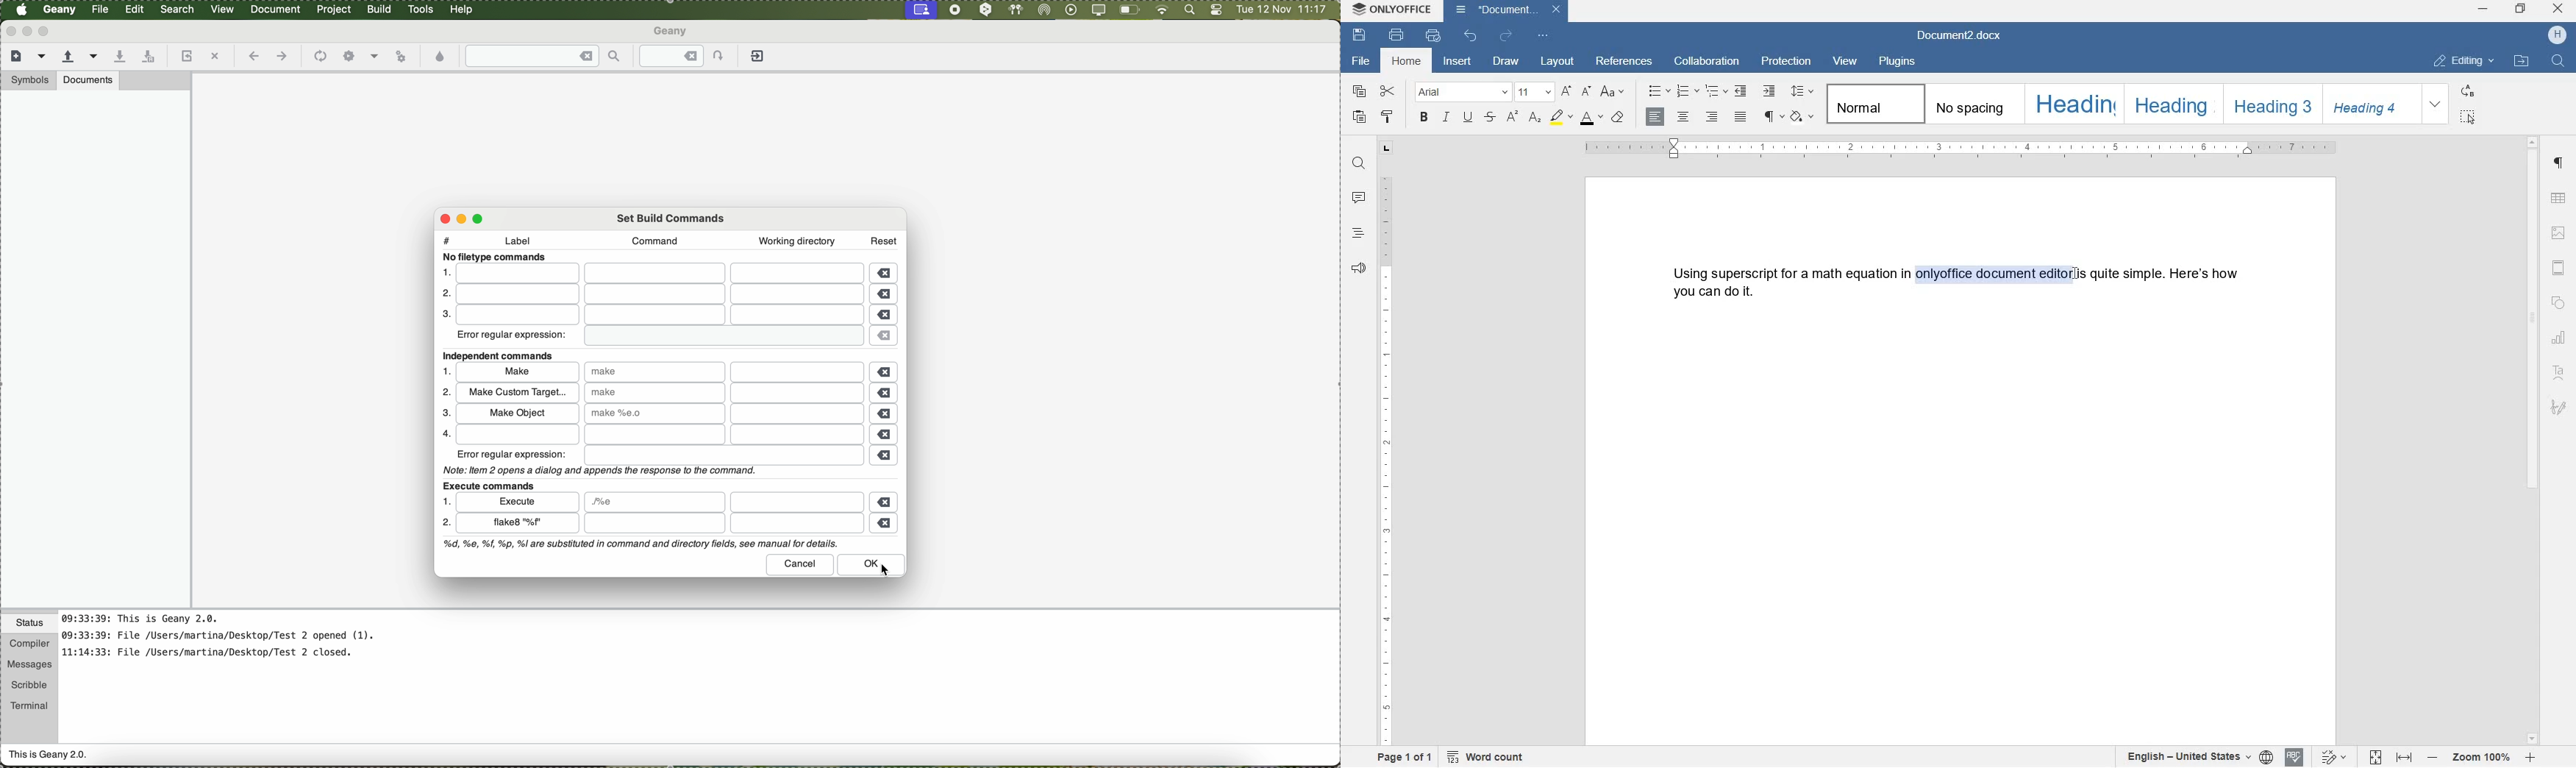  Describe the element at coordinates (2557, 36) in the screenshot. I see `HP` at that location.